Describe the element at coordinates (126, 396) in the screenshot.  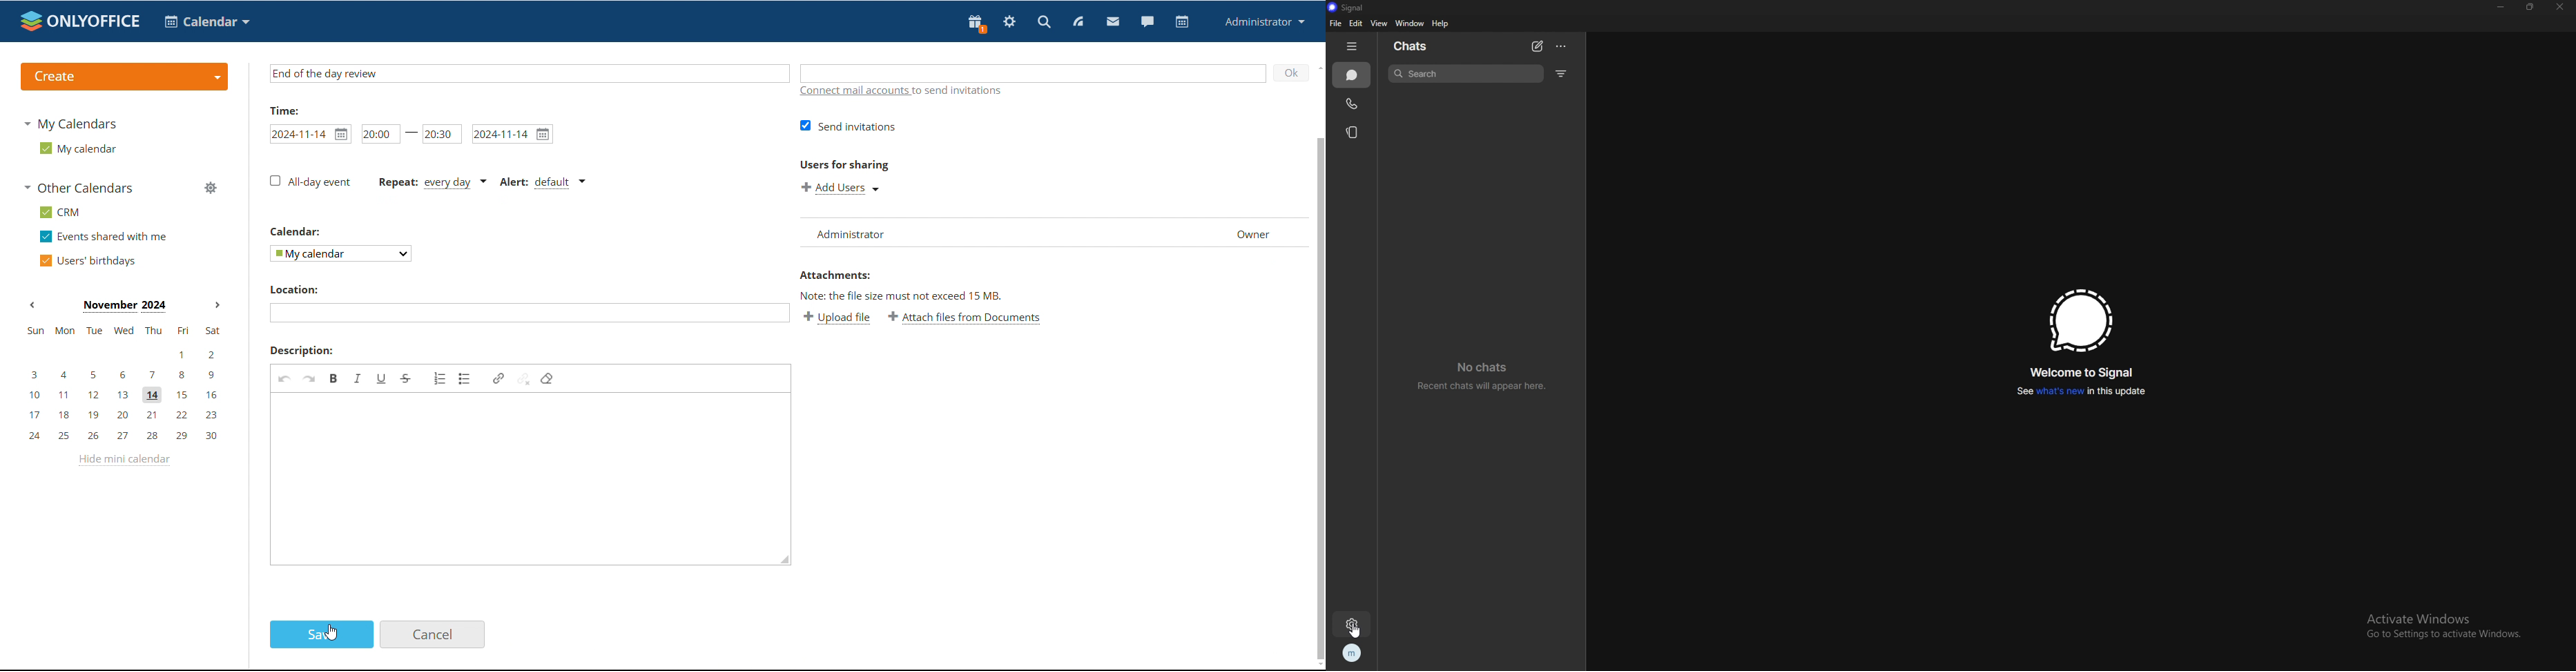
I see `10, 11, 12, 13, 14, 15, 16` at that location.